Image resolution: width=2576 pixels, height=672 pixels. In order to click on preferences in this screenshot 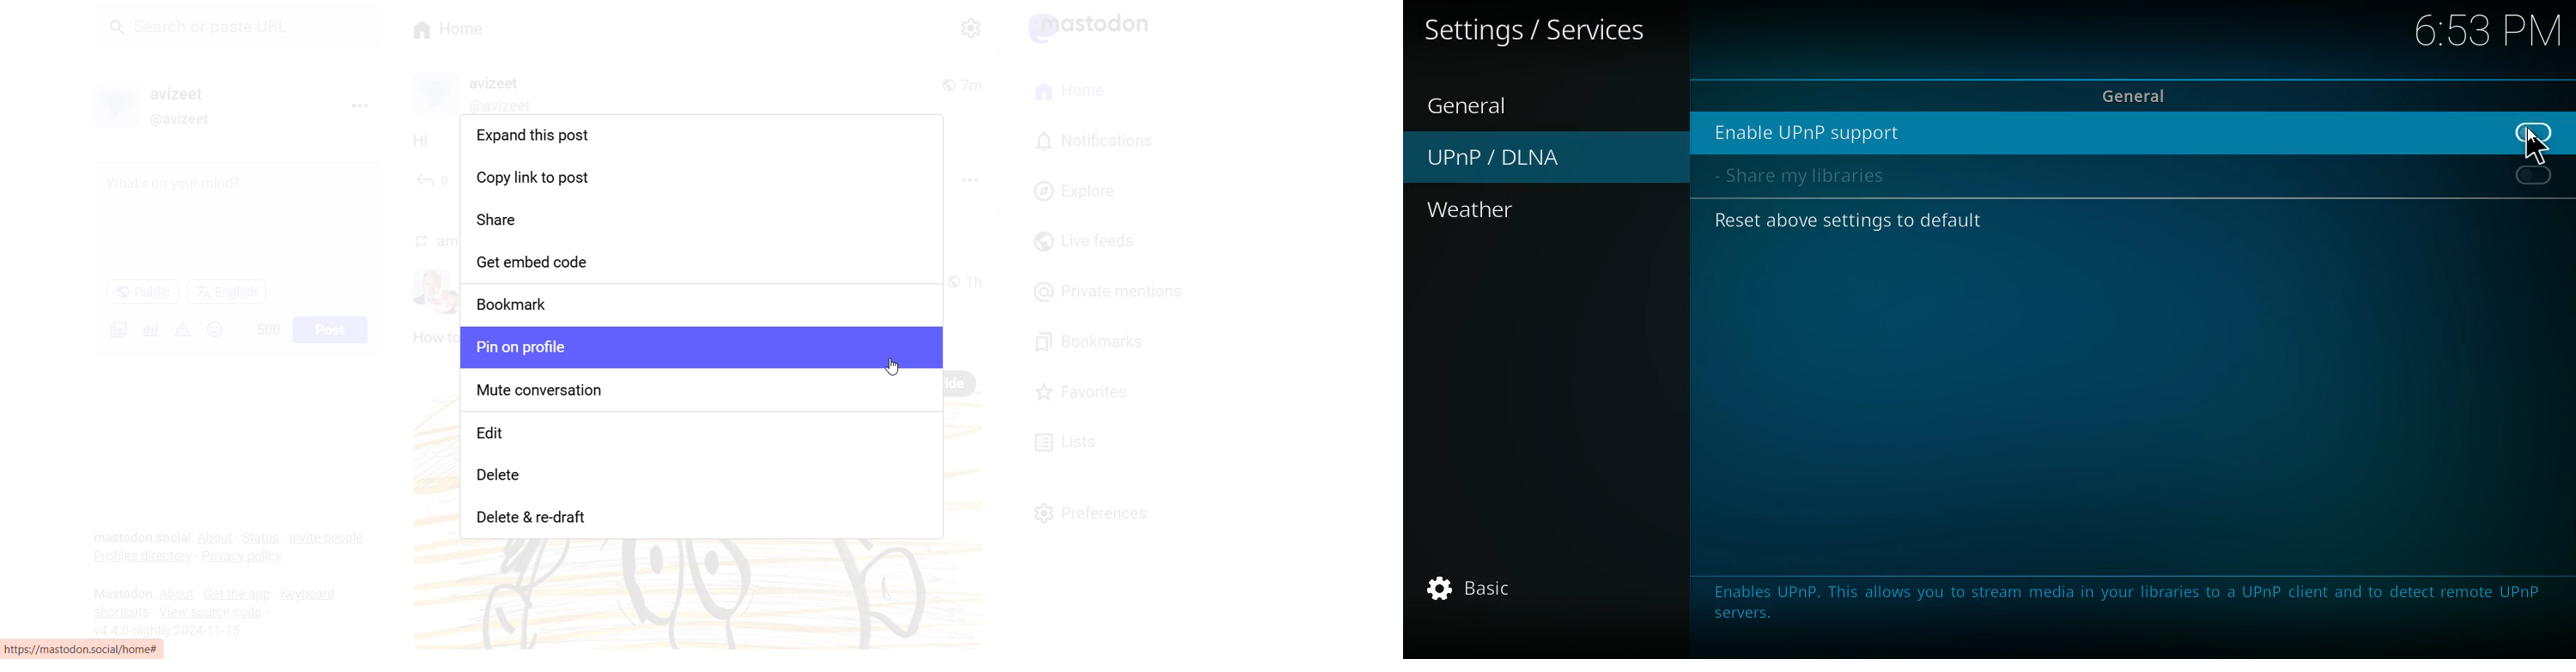, I will do `click(1094, 511)`.